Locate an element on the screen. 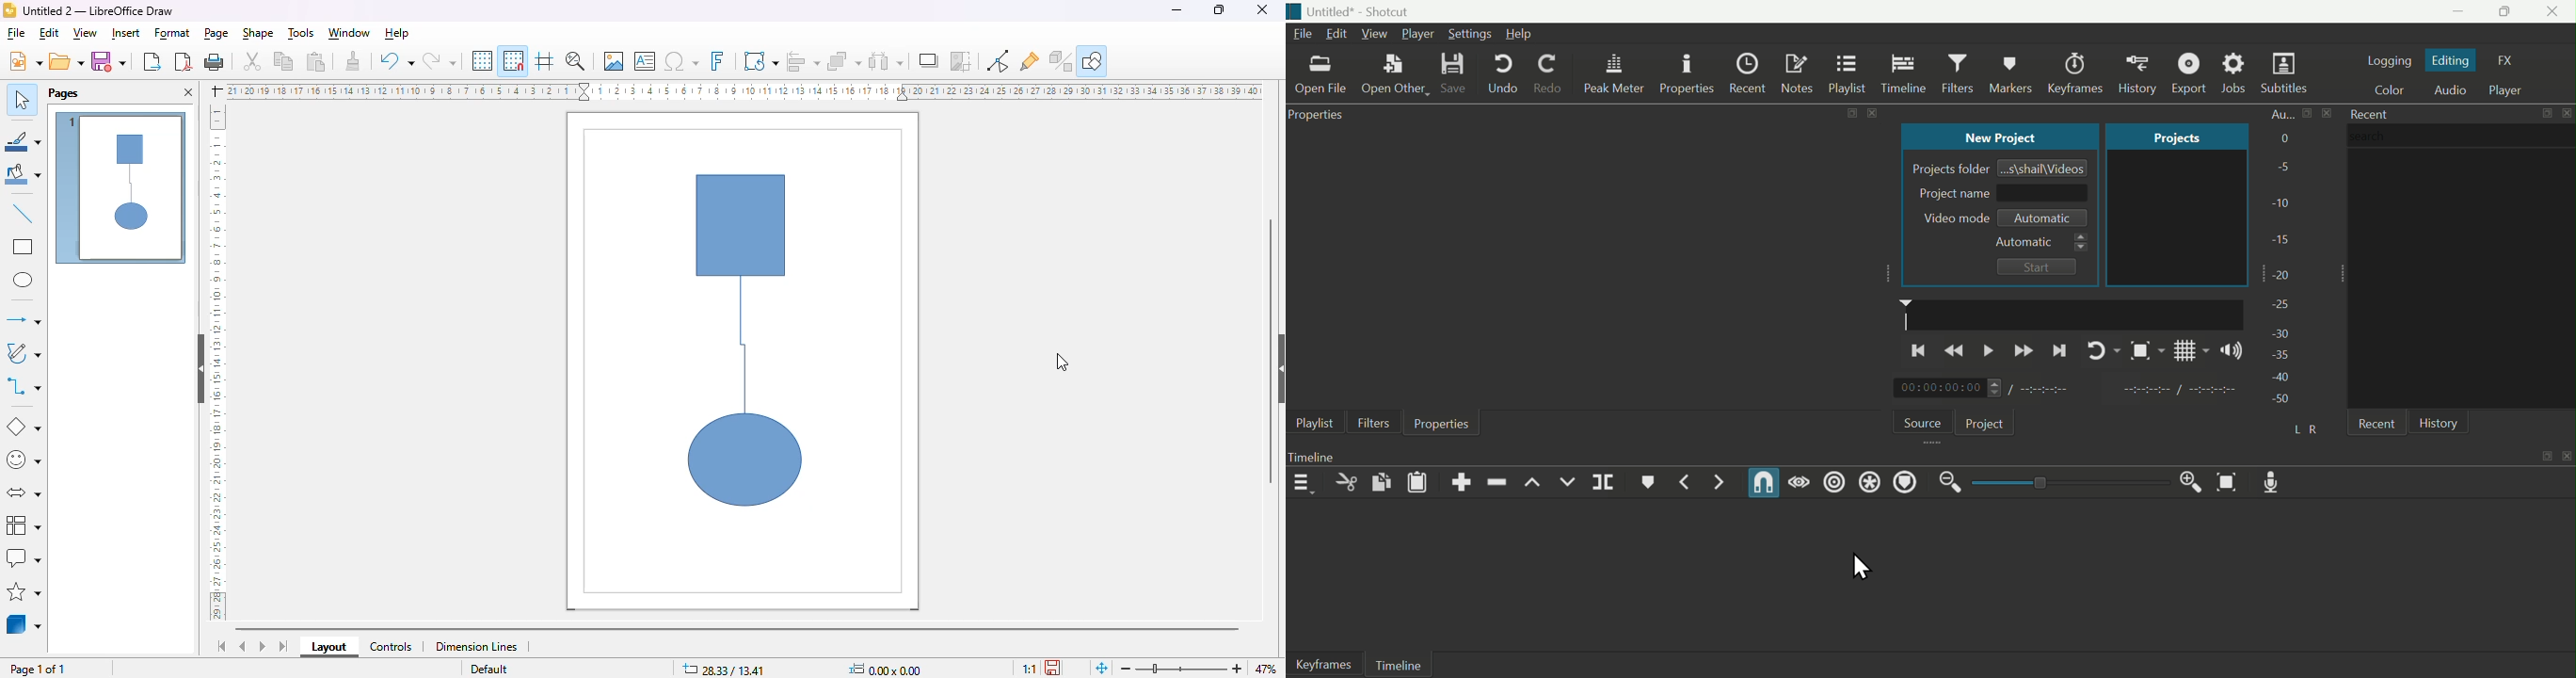 Image resolution: width=2576 pixels, height=700 pixels. close is located at coordinates (1872, 113).